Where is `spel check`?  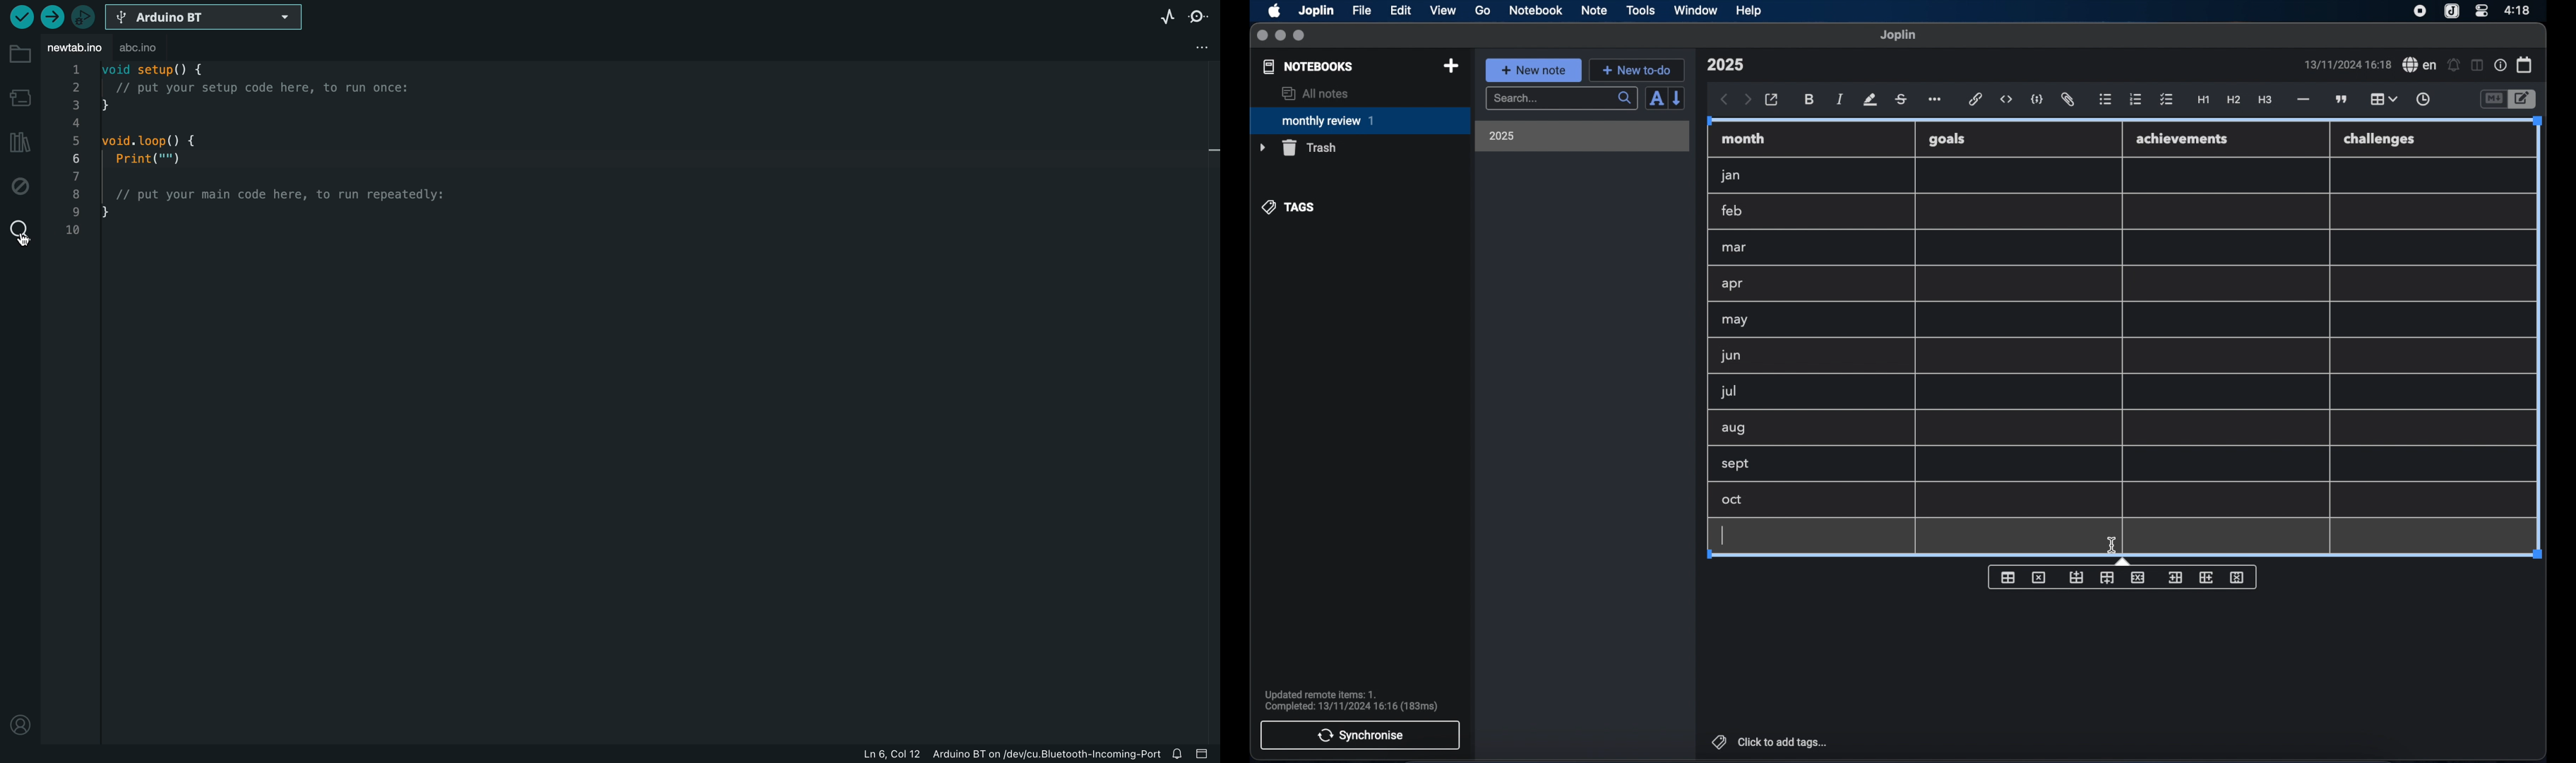
spel check is located at coordinates (2420, 65).